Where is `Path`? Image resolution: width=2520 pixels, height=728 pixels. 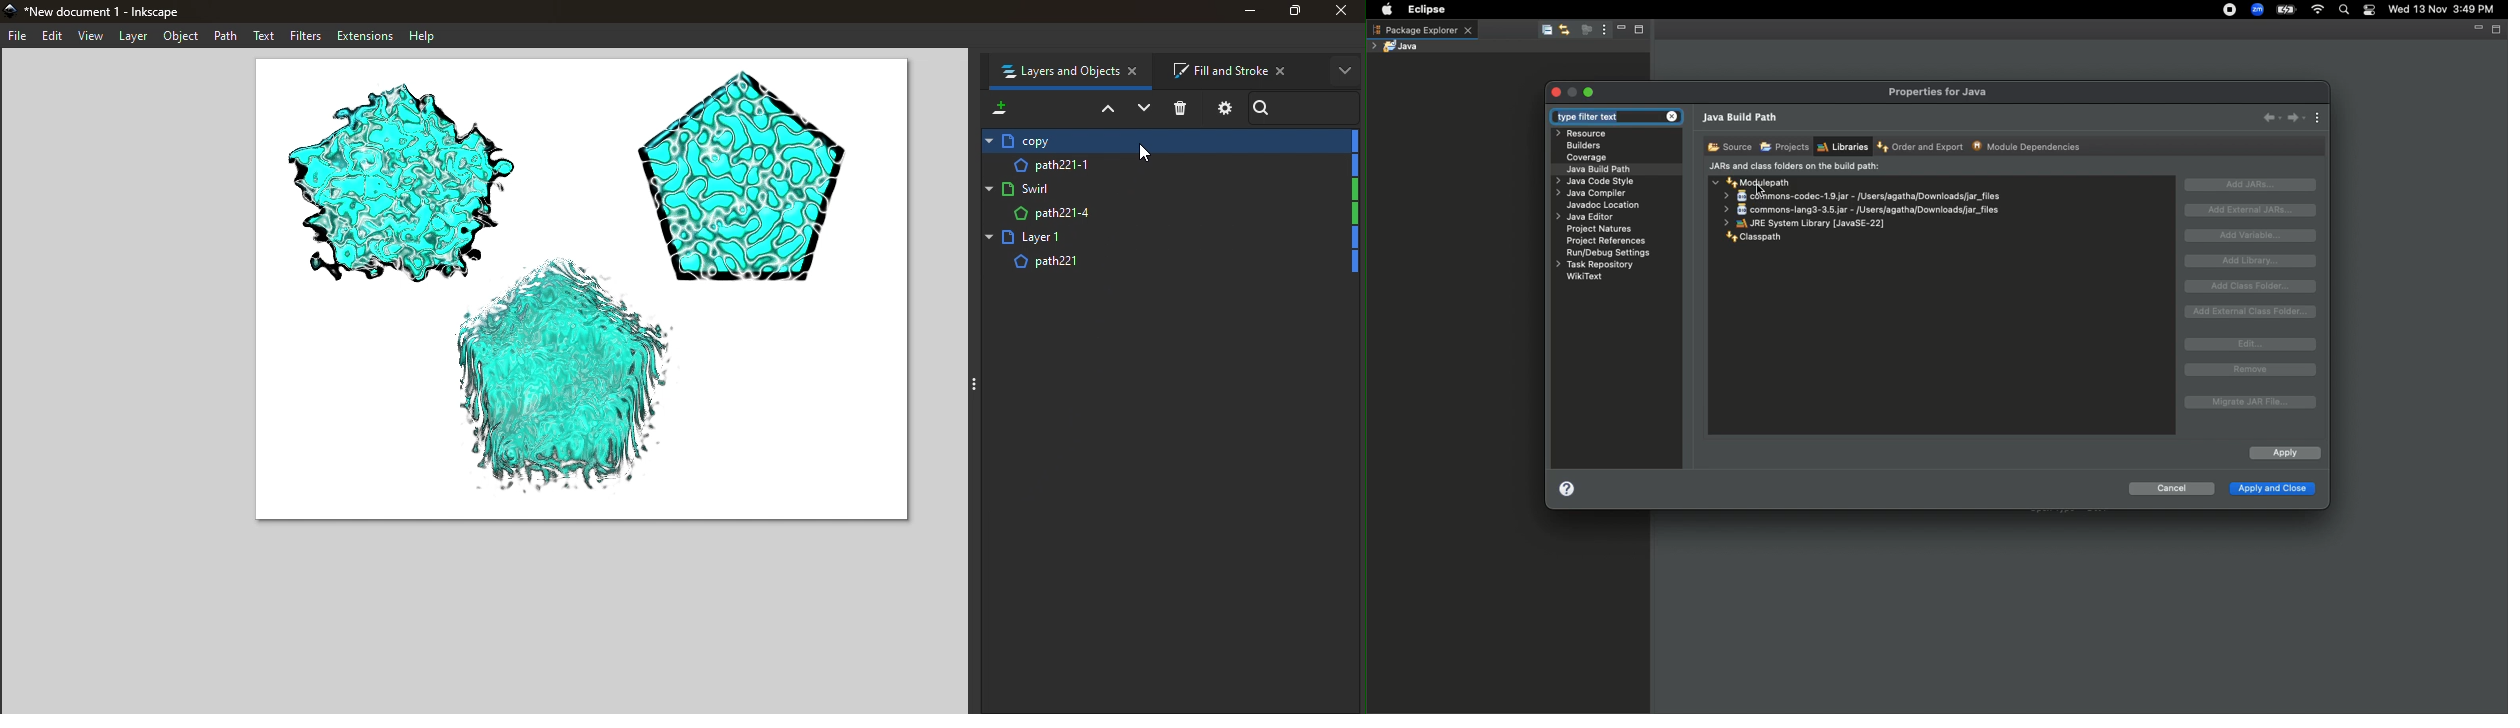
Path is located at coordinates (225, 36).